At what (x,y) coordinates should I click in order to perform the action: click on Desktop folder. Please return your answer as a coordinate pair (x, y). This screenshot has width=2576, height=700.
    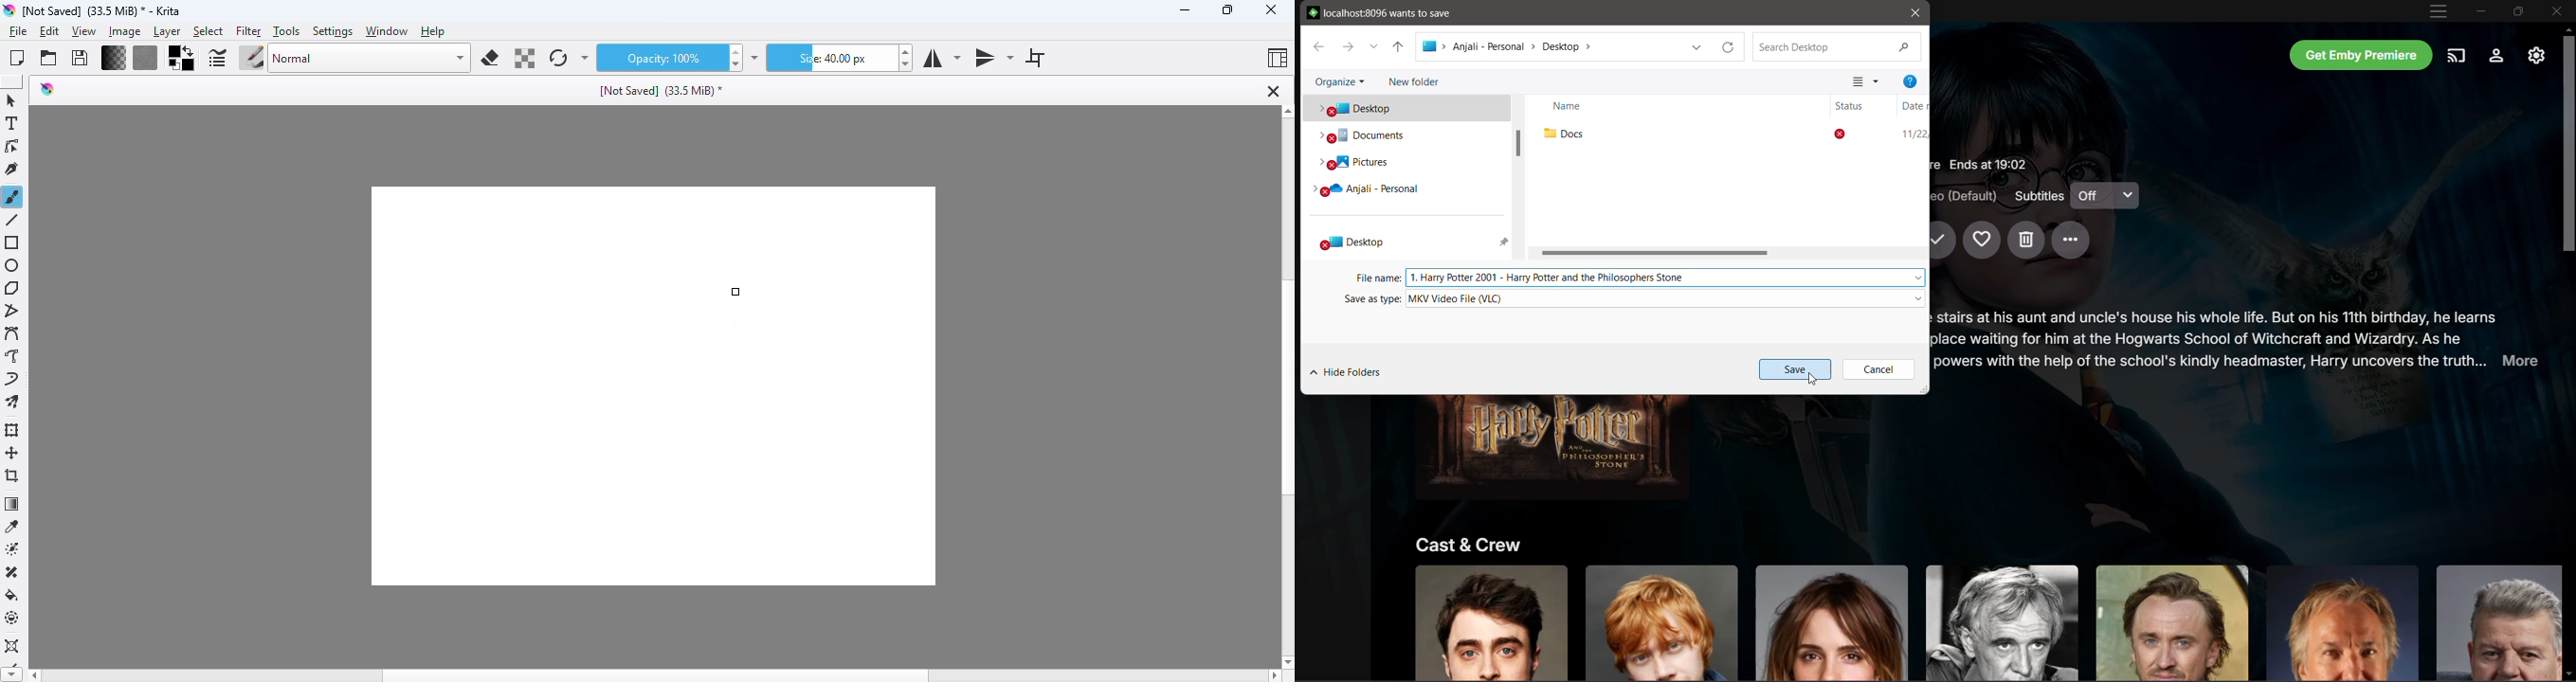
    Looking at the image, I should click on (1406, 242).